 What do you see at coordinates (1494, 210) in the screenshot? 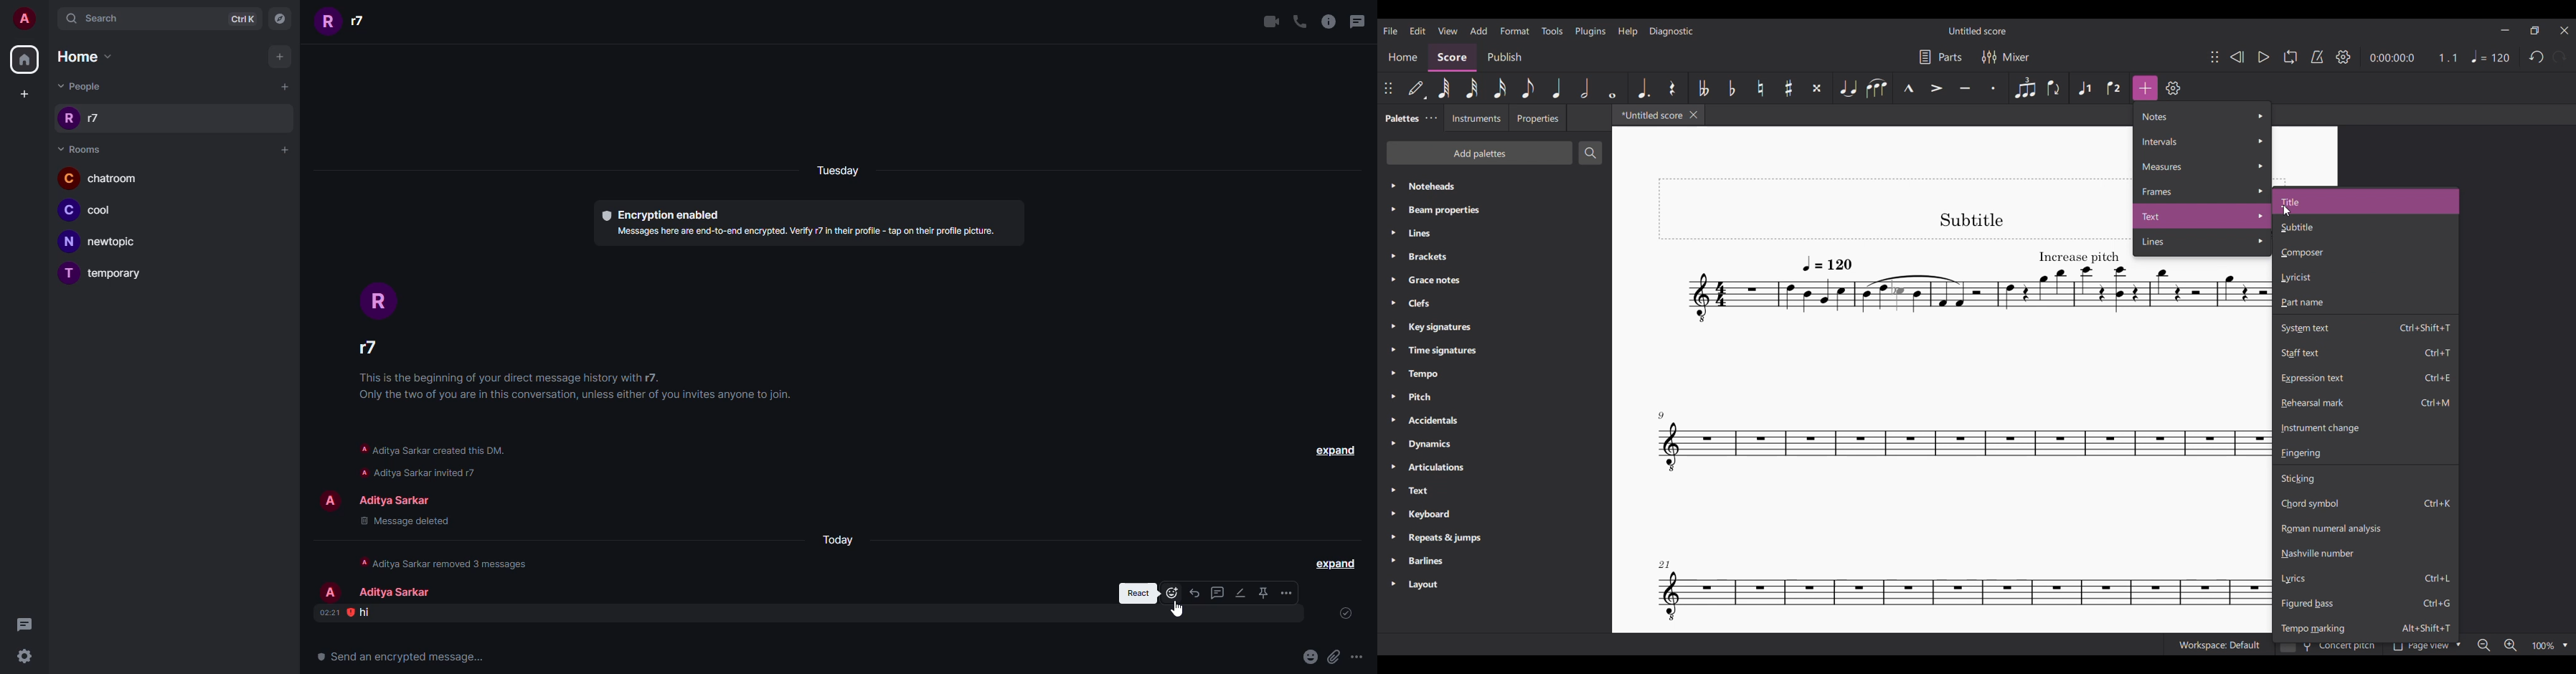
I see `Beam properties` at bounding box center [1494, 210].